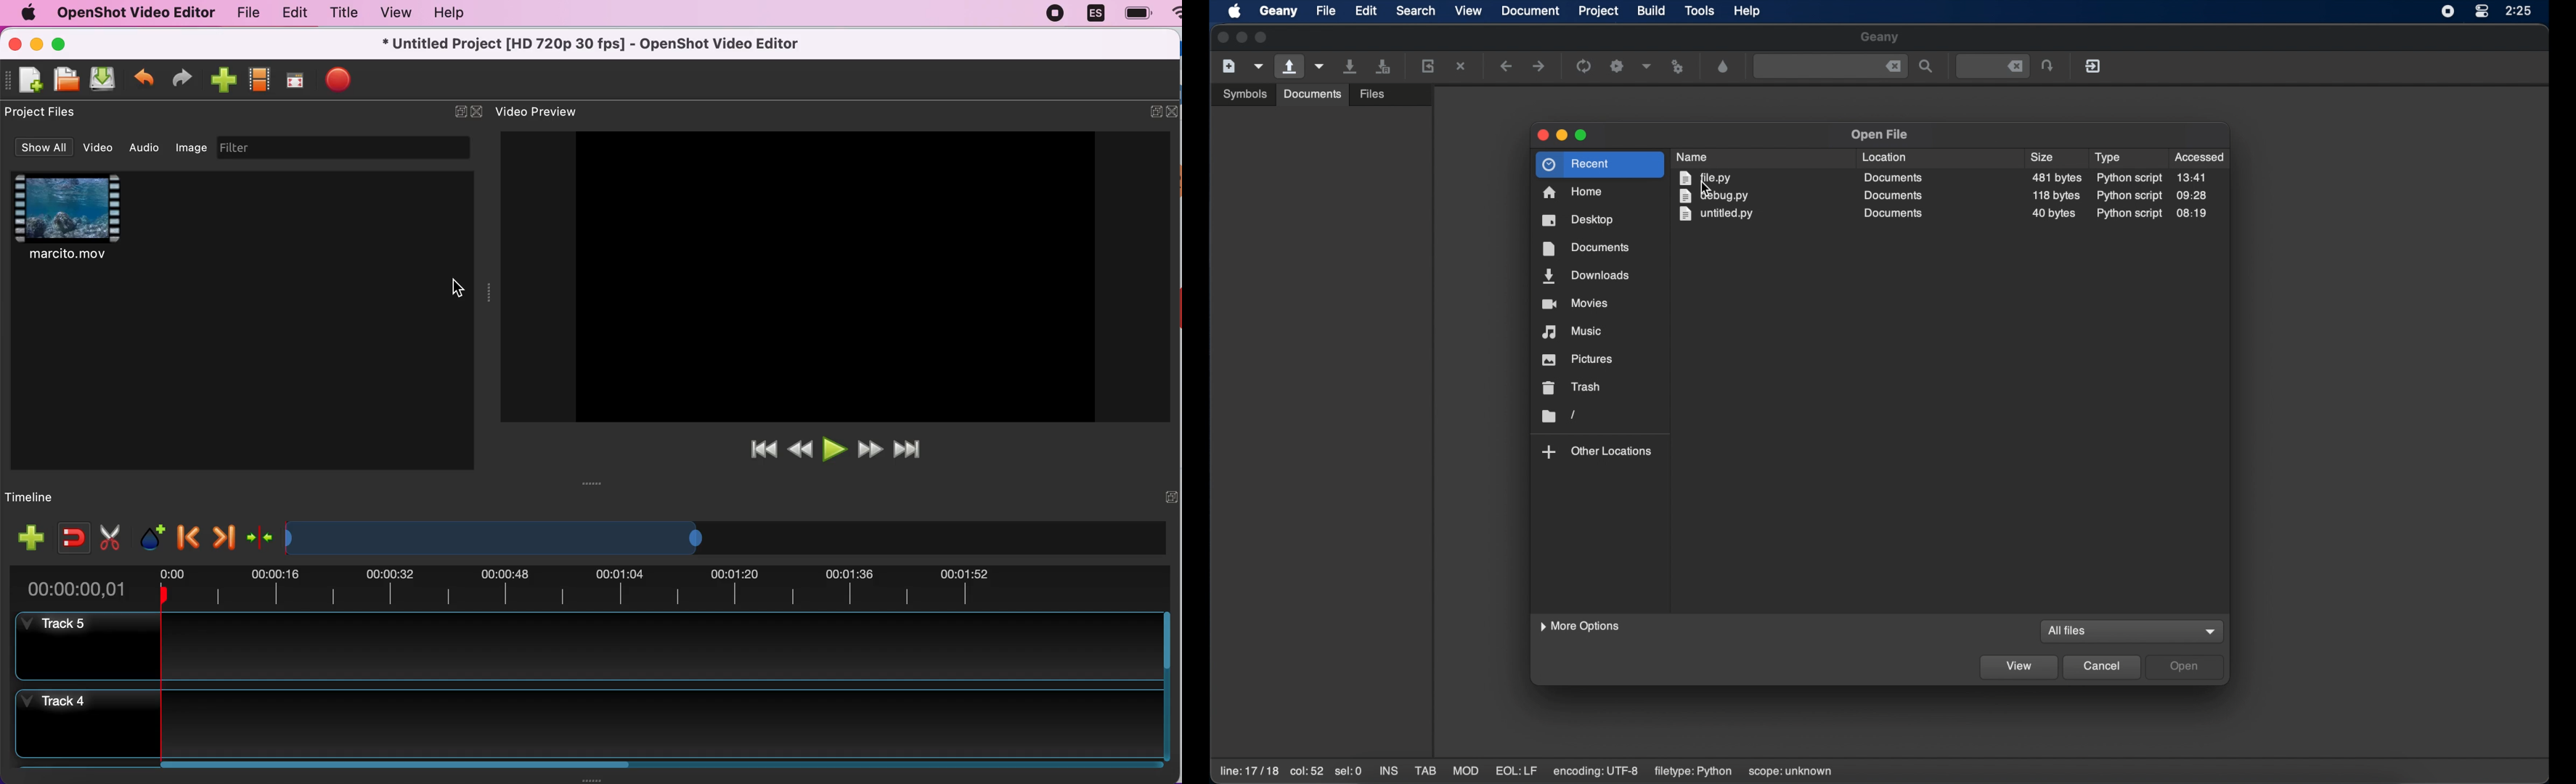 Image resolution: width=2576 pixels, height=784 pixels. Describe the element at coordinates (1792, 772) in the screenshot. I see `scope: unknown` at that location.